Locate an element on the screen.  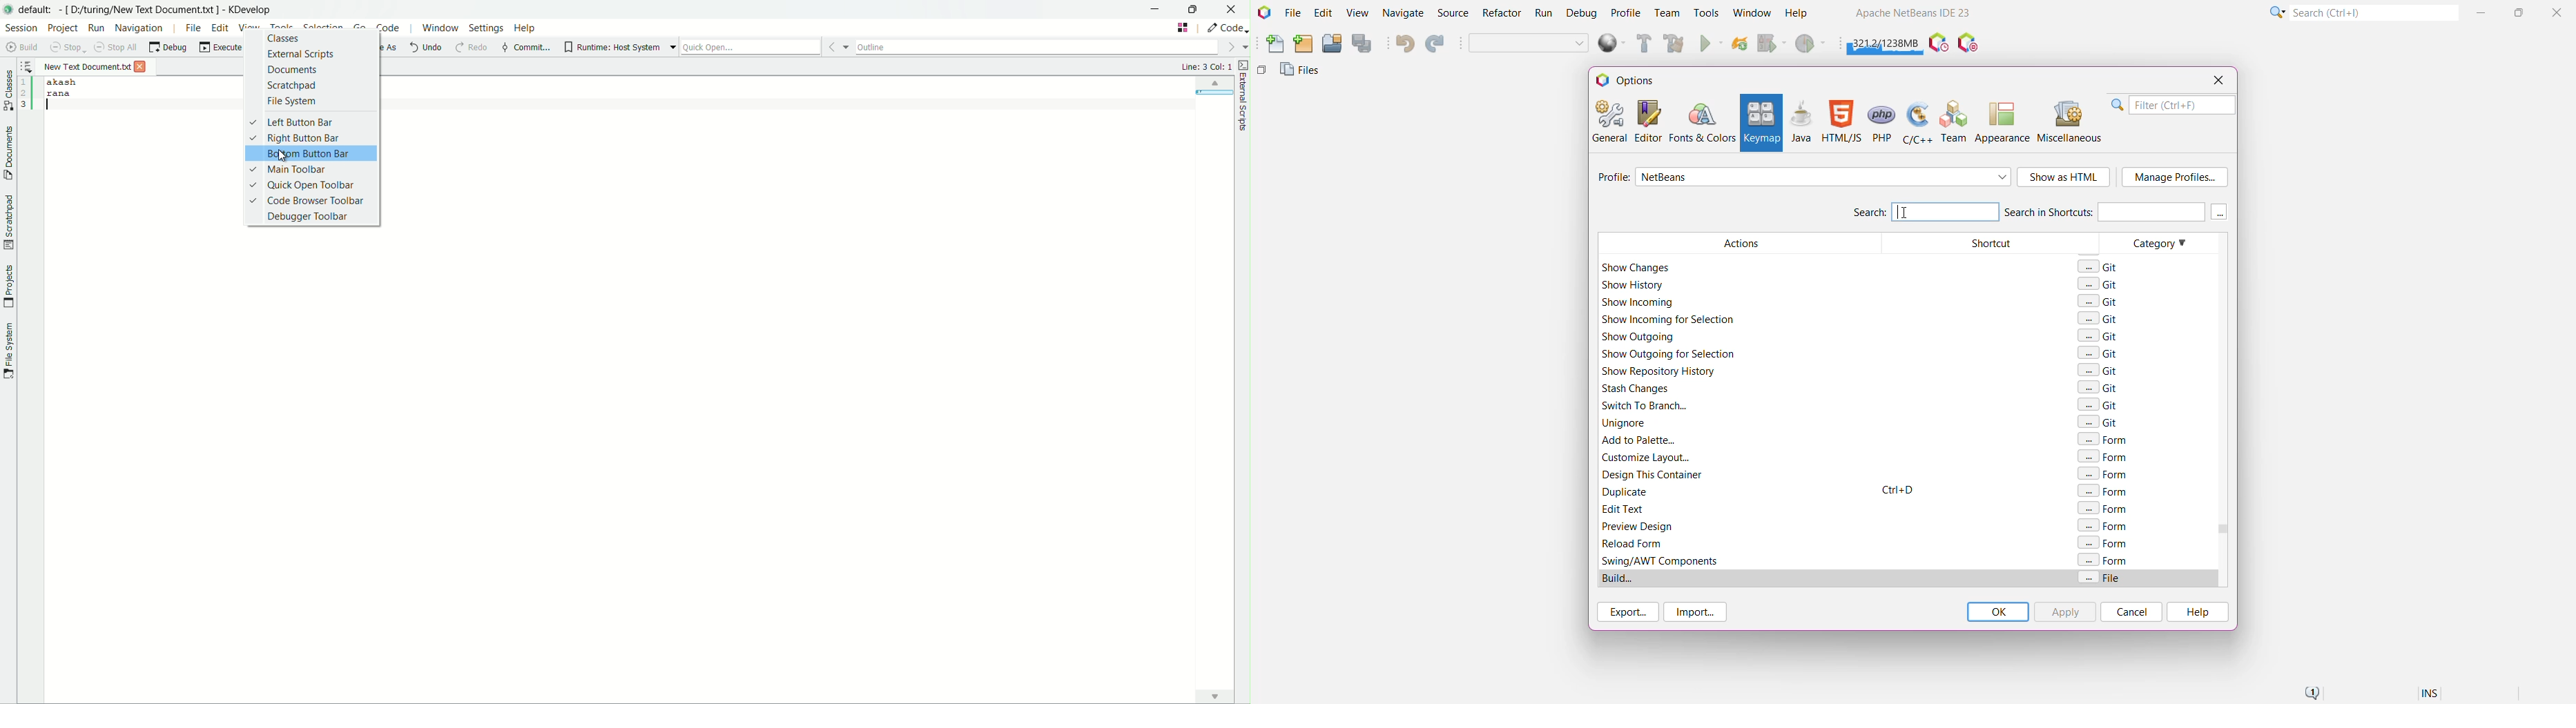
Maximize is located at coordinates (2521, 11).